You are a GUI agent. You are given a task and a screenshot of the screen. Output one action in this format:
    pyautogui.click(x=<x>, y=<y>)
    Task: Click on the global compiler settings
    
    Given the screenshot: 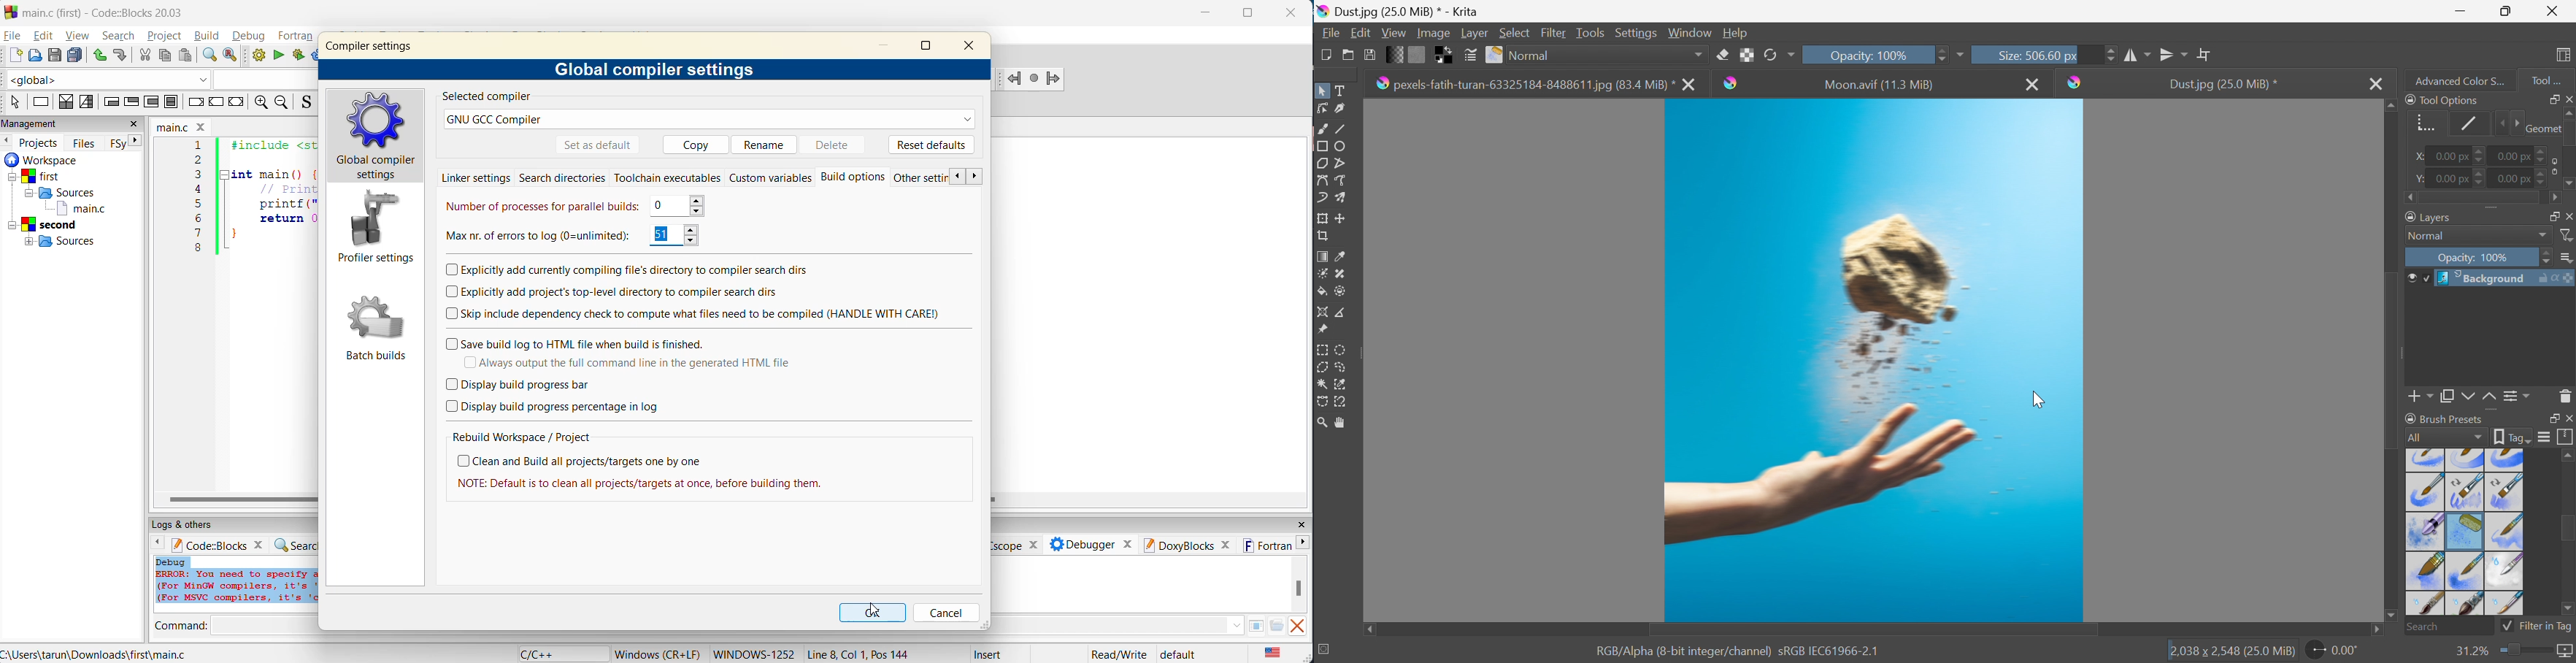 What is the action you would take?
    pyautogui.click(x=655, y=68)
    